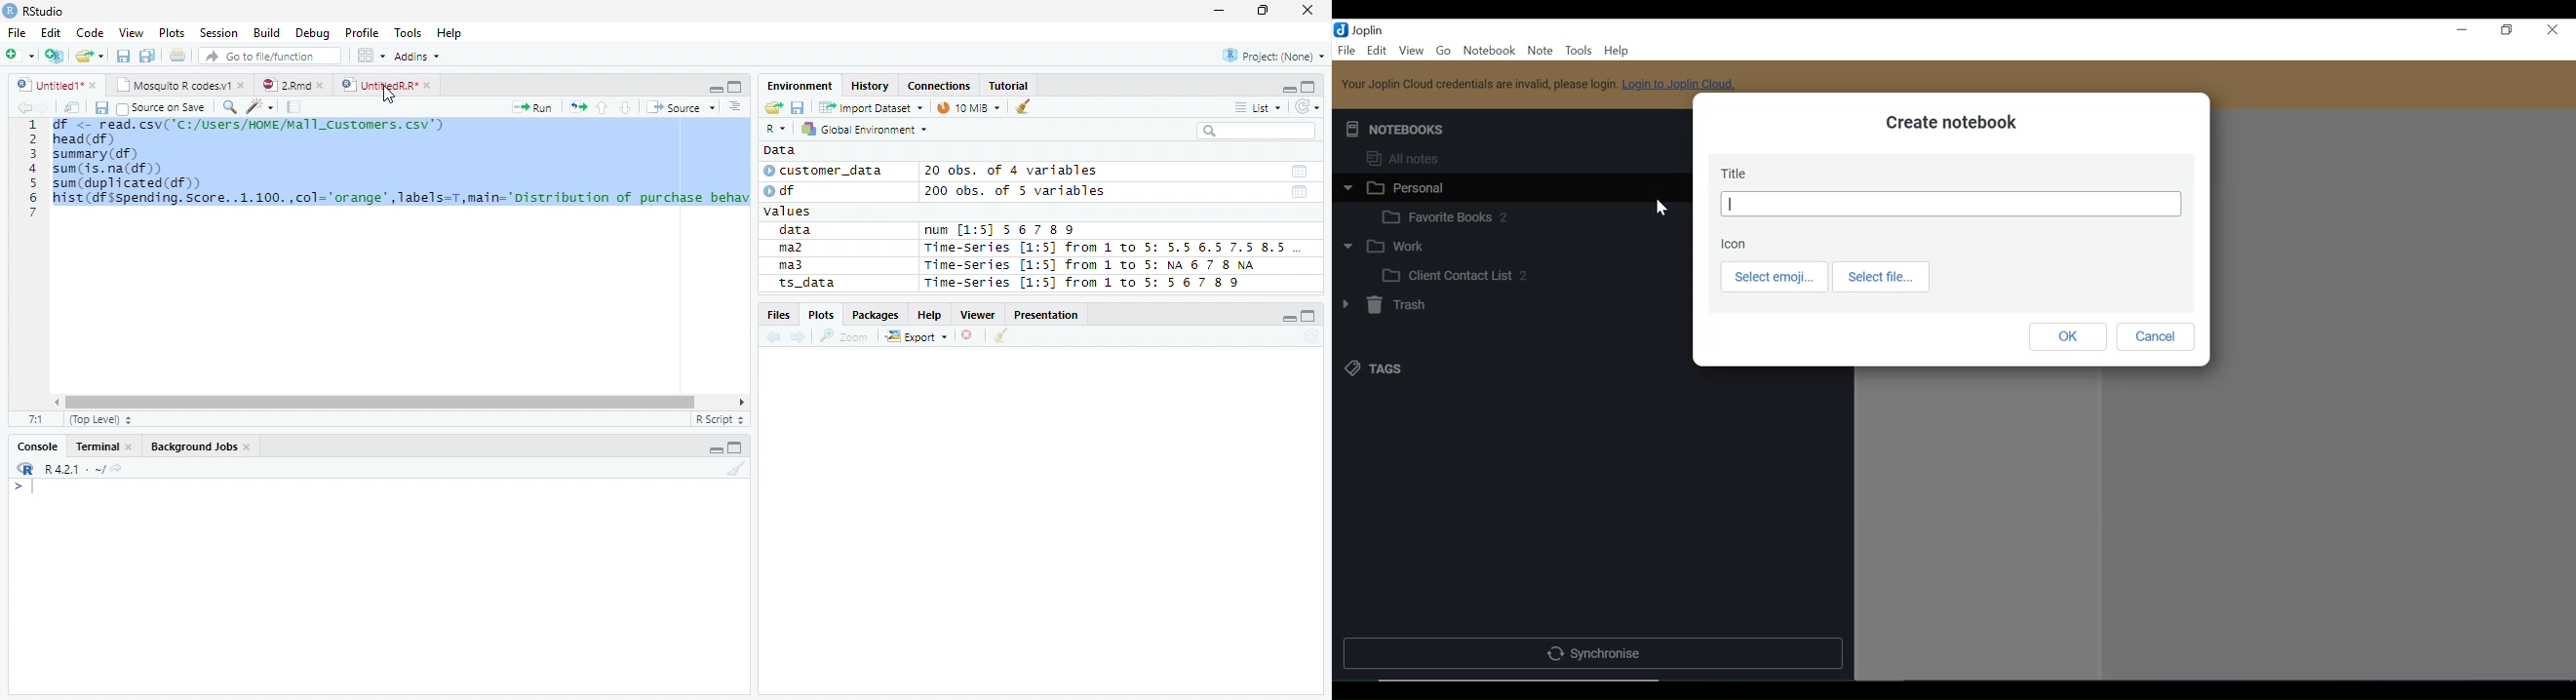 Image resolution: width=2576 pixels, height=700 pixels. What do you see at coordinates (778, 315) in the screenshot?
I see `Files` at bounding box center [778, 315].